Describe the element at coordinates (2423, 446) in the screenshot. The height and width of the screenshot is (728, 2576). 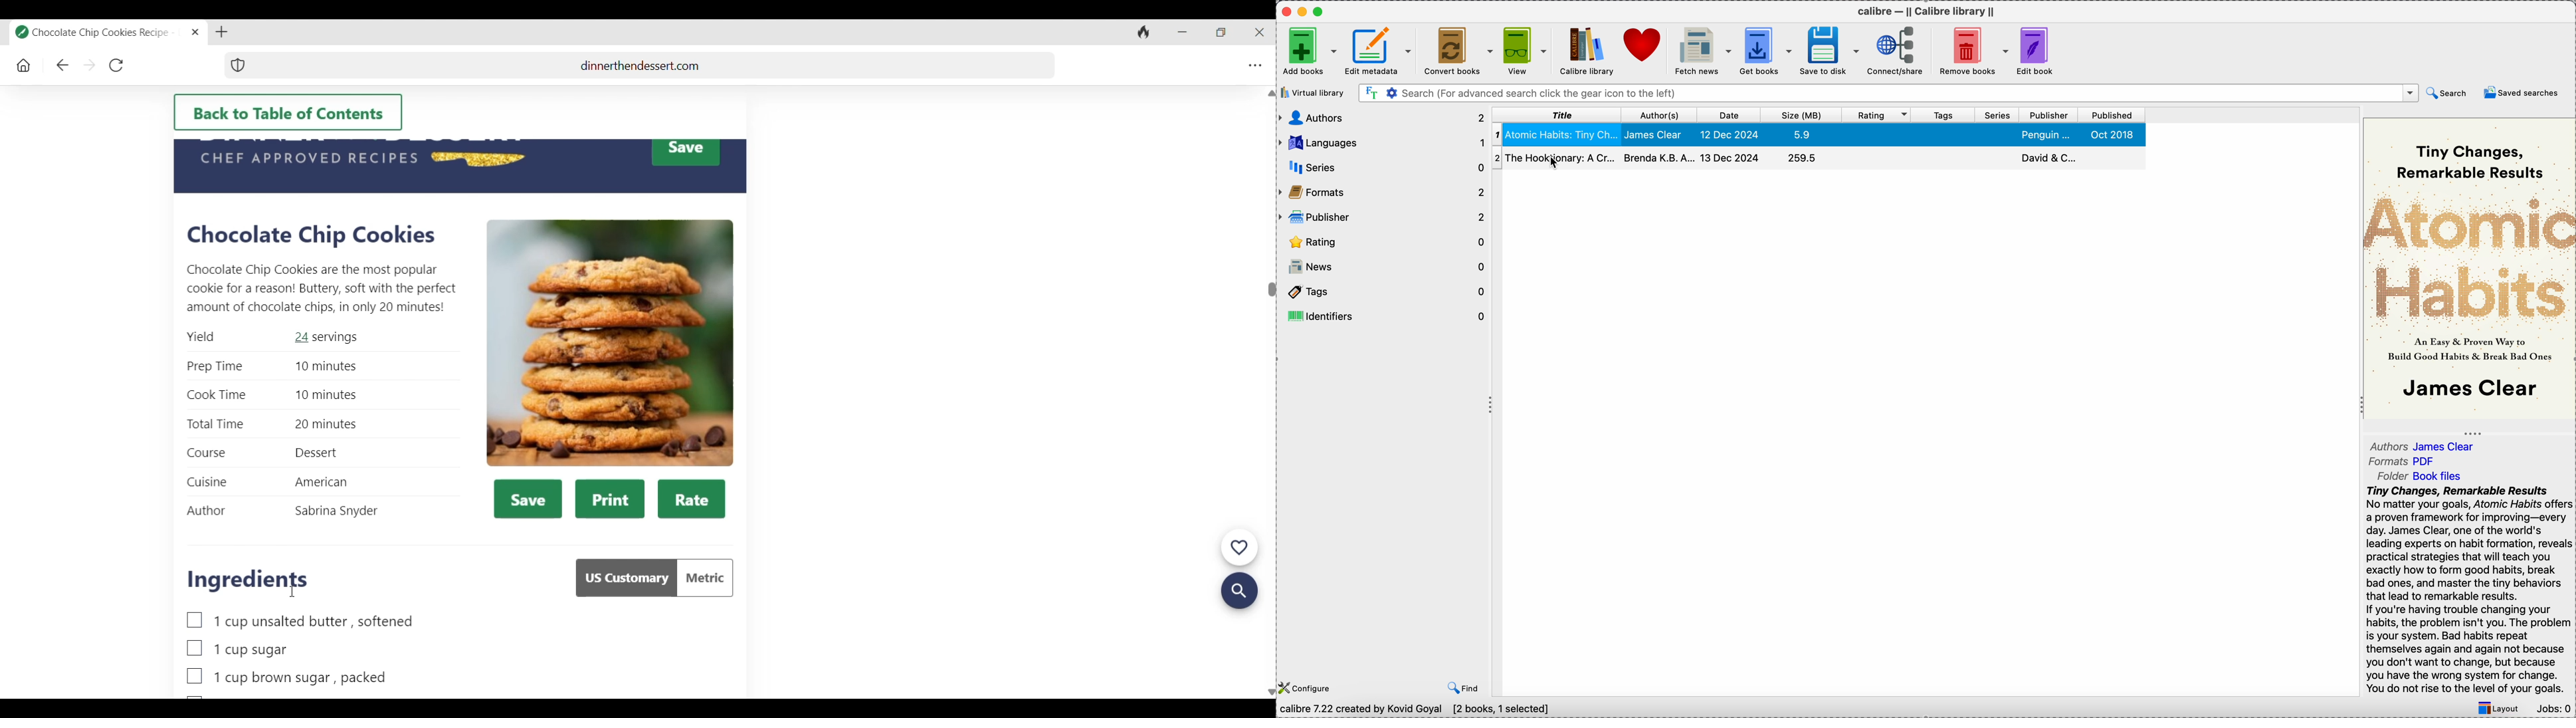
I see `authors James Clear` at that location.